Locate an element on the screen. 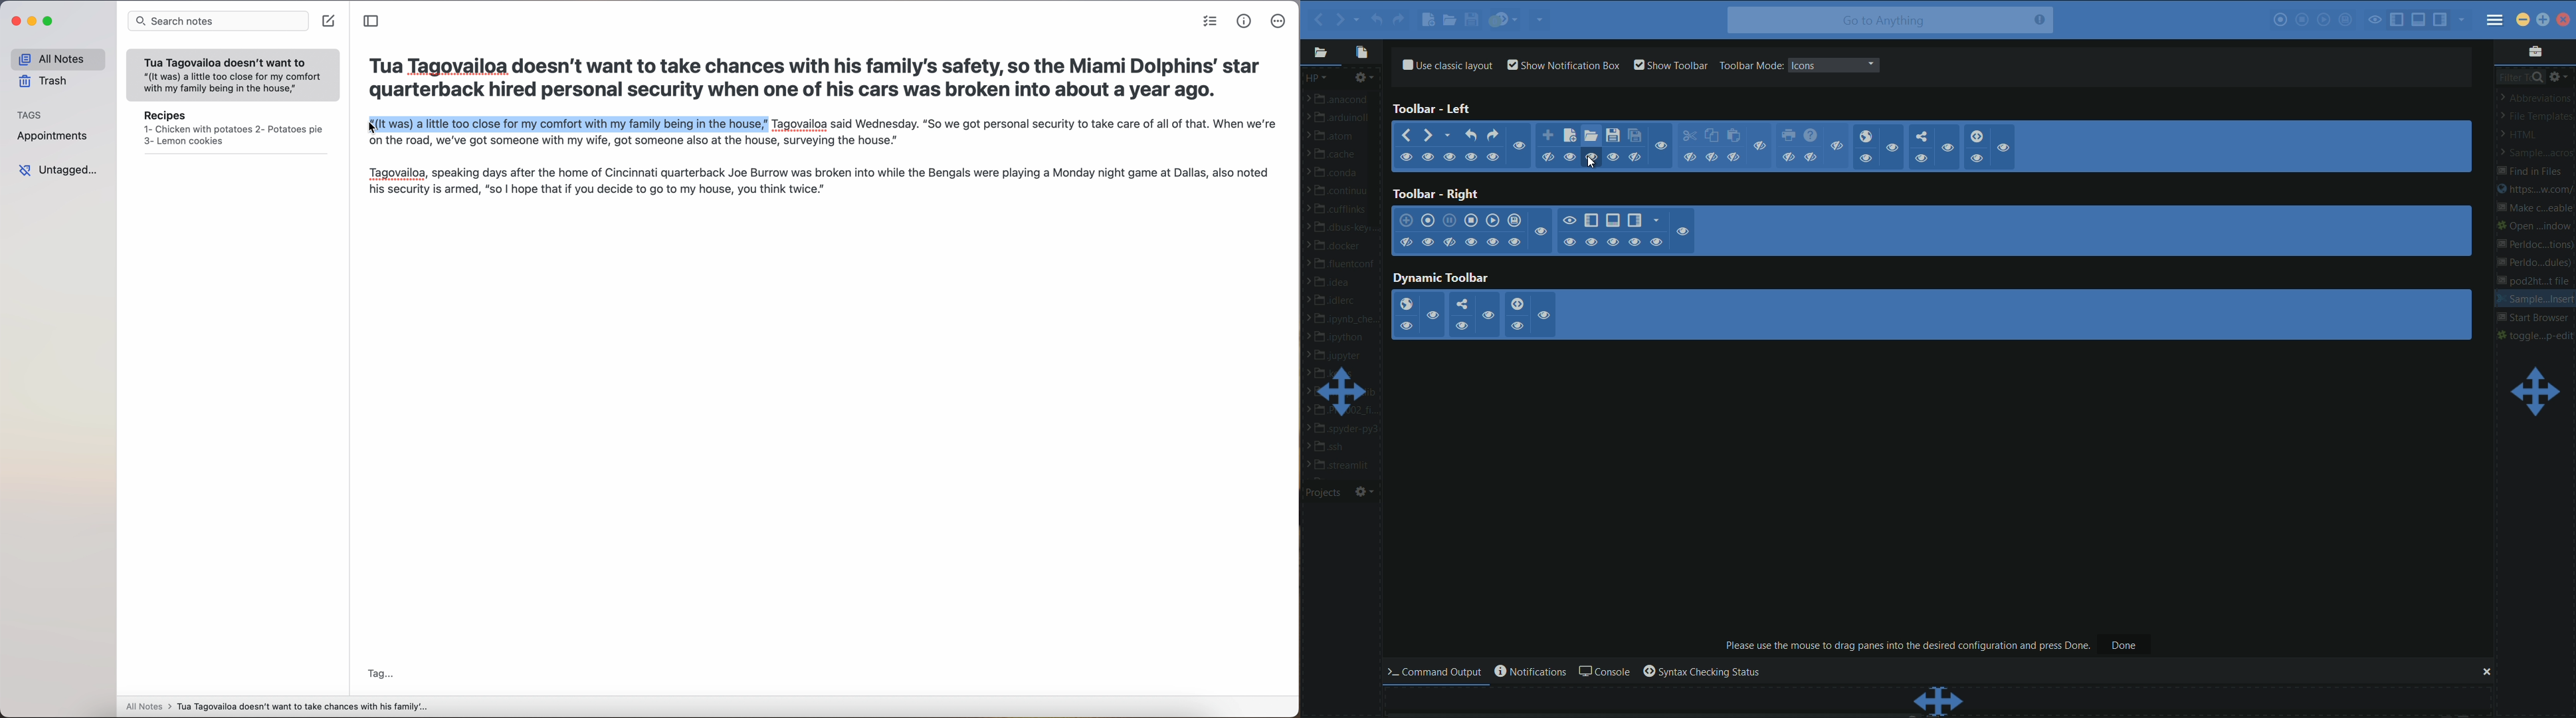 The width and height of the screenshot is (2576, 728). untagged is located at coordinates (58, 170).